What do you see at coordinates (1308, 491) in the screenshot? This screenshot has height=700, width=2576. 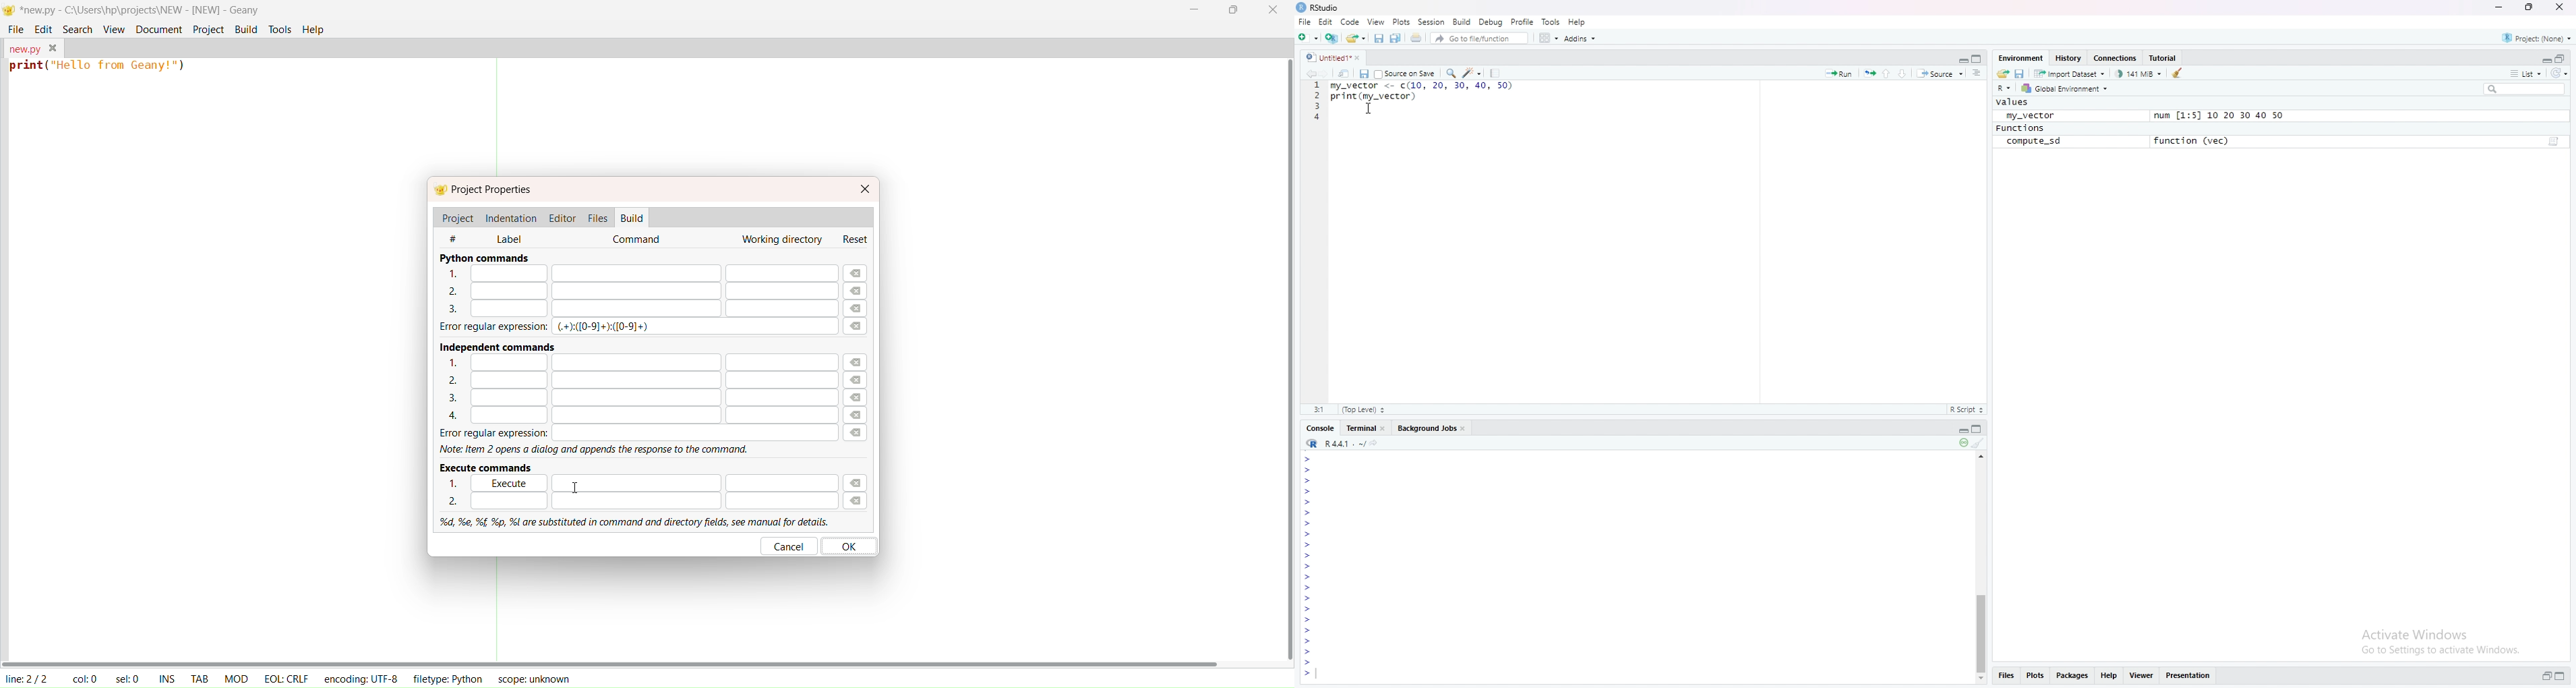 I see `Prompt cursor` at bounding box center [1308, 491].